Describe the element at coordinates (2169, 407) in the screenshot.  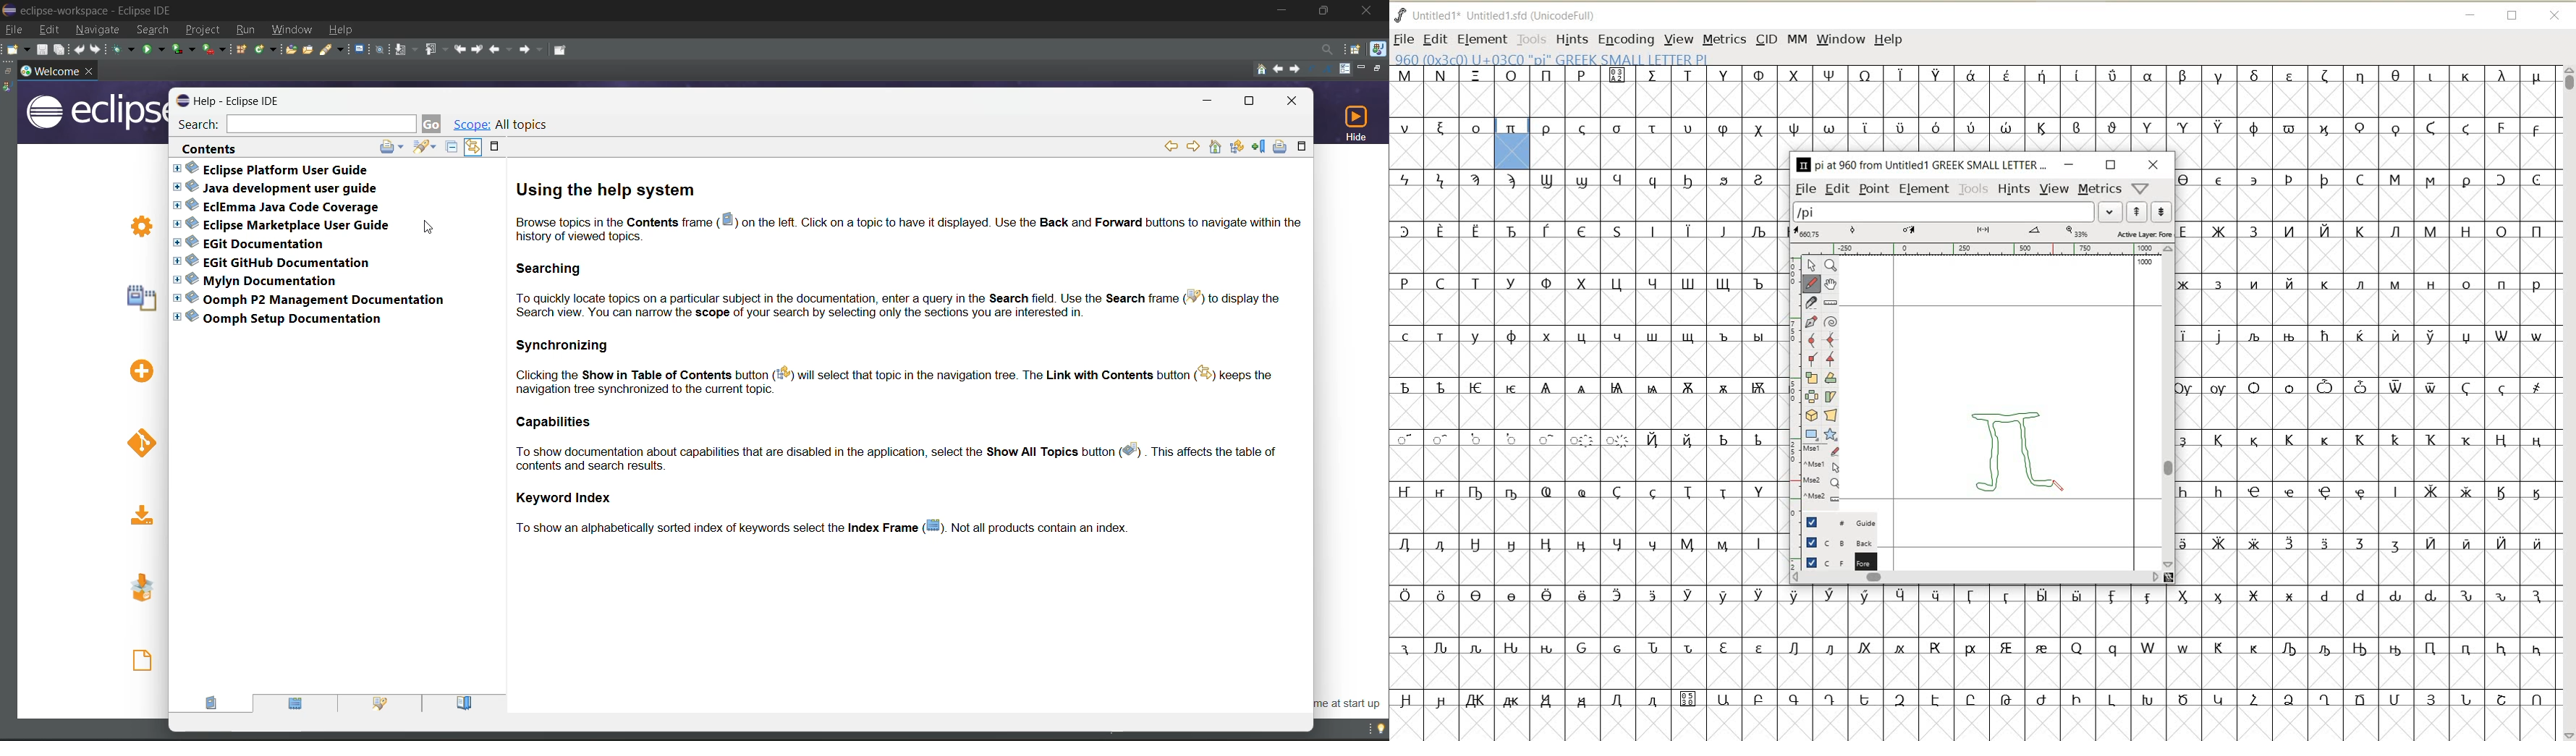
I see `SCROLLBAR` at that location.